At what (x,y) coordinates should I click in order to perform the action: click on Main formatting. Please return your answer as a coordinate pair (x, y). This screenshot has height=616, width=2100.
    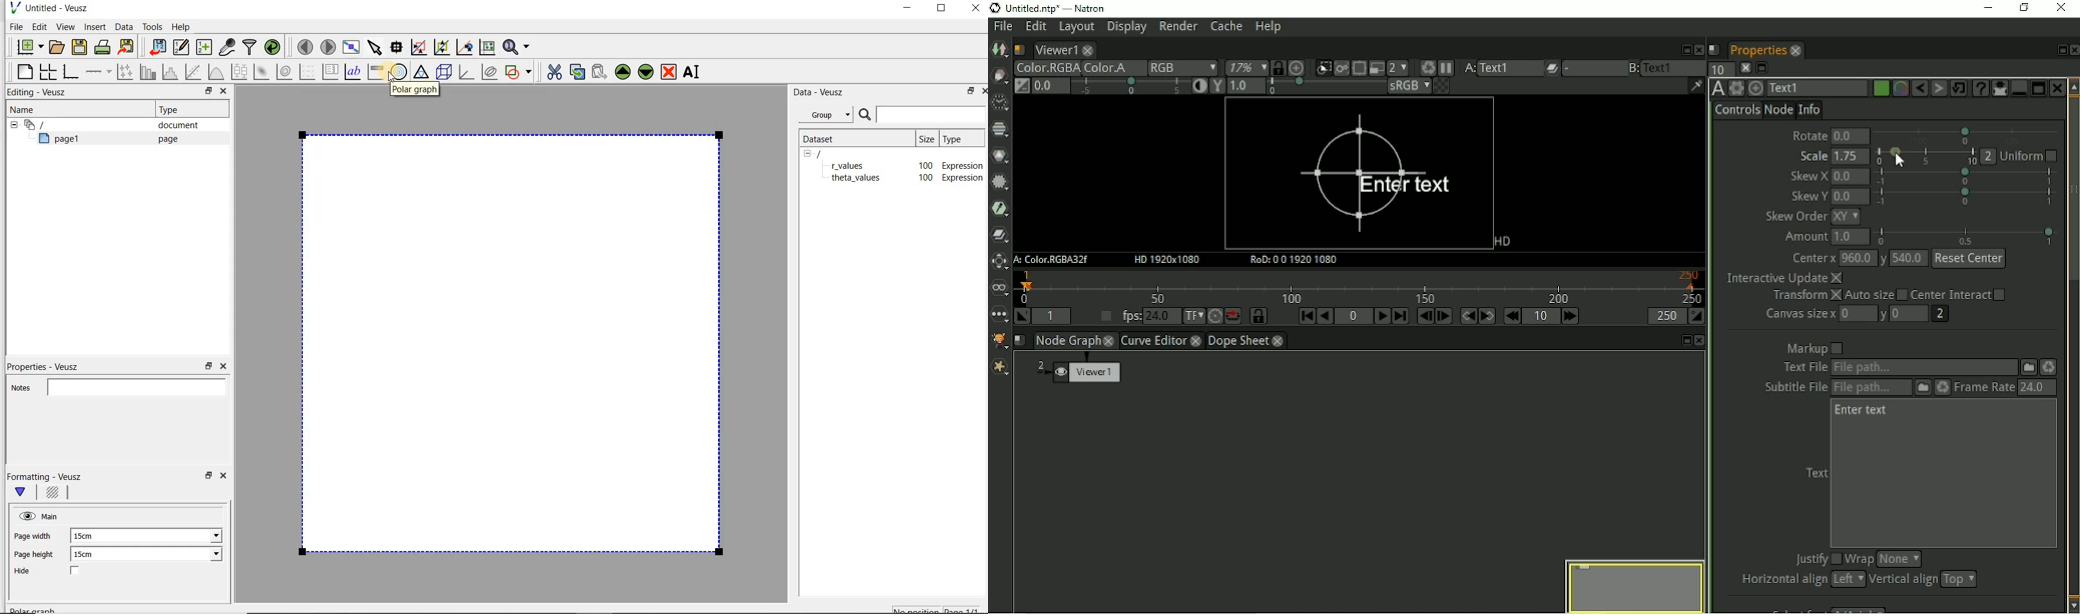
    Looking at the image, I should click on (25, 493).